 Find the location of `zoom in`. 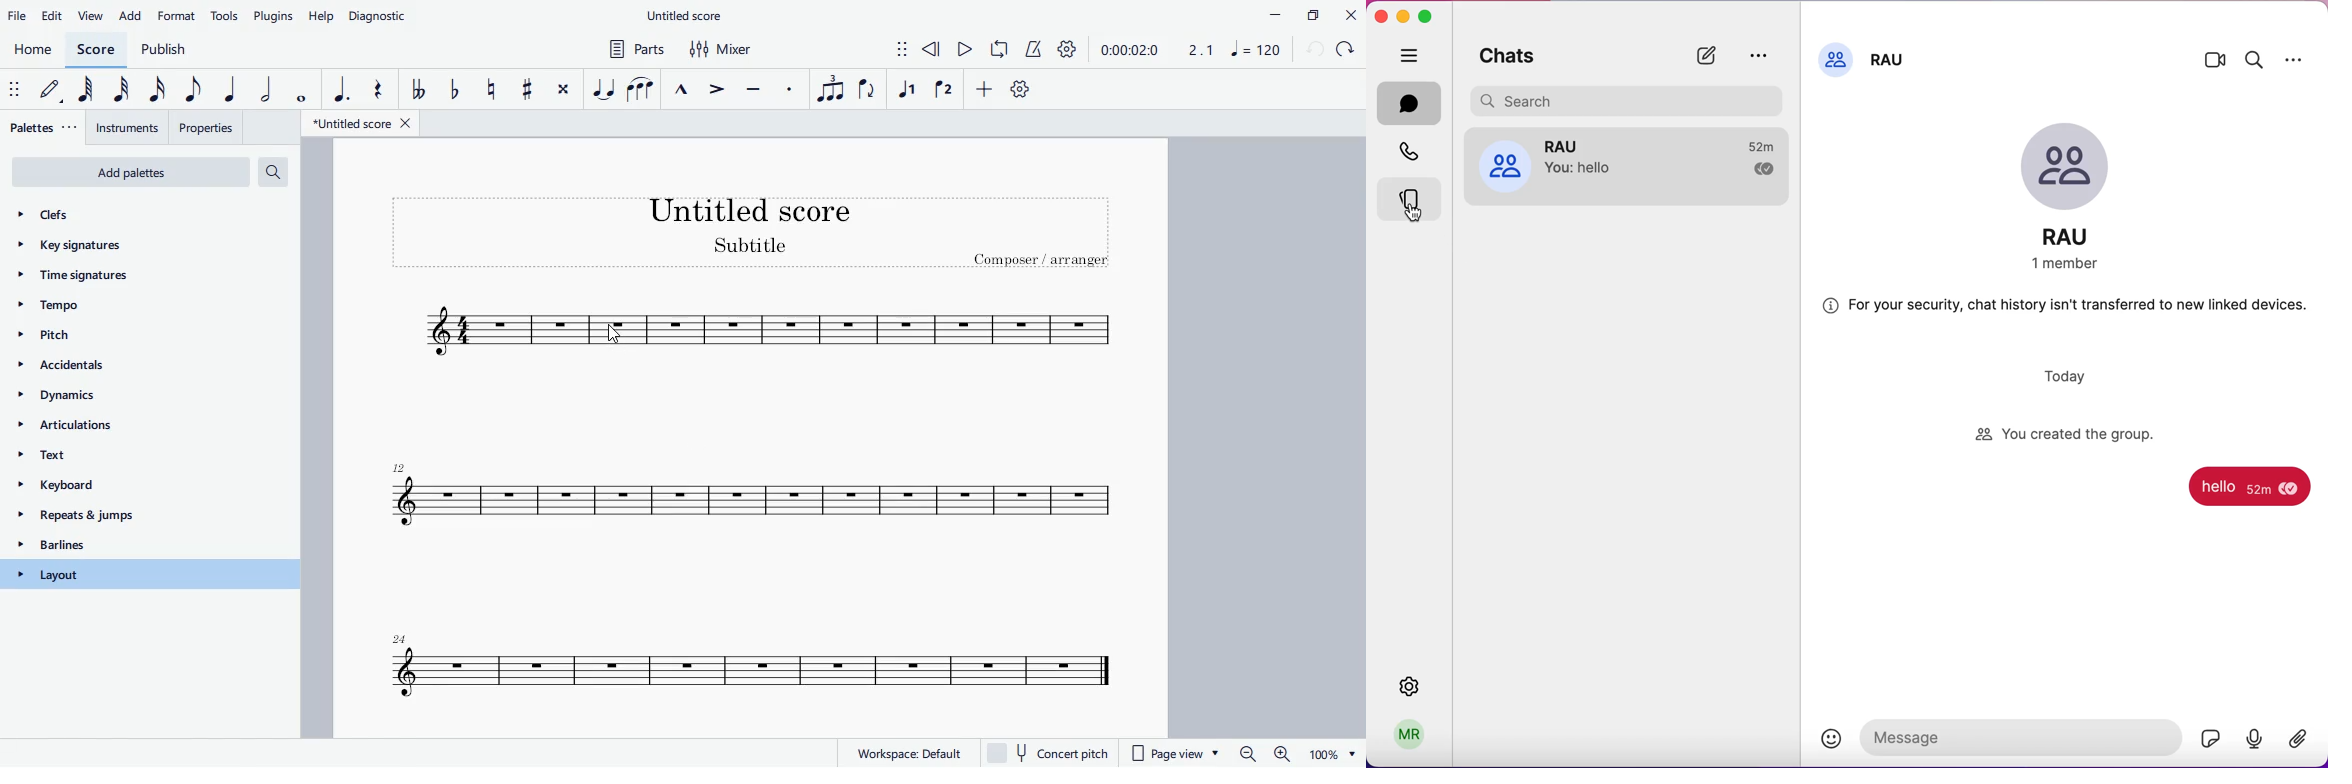

zoom in is located at coordinates (1280, 754).